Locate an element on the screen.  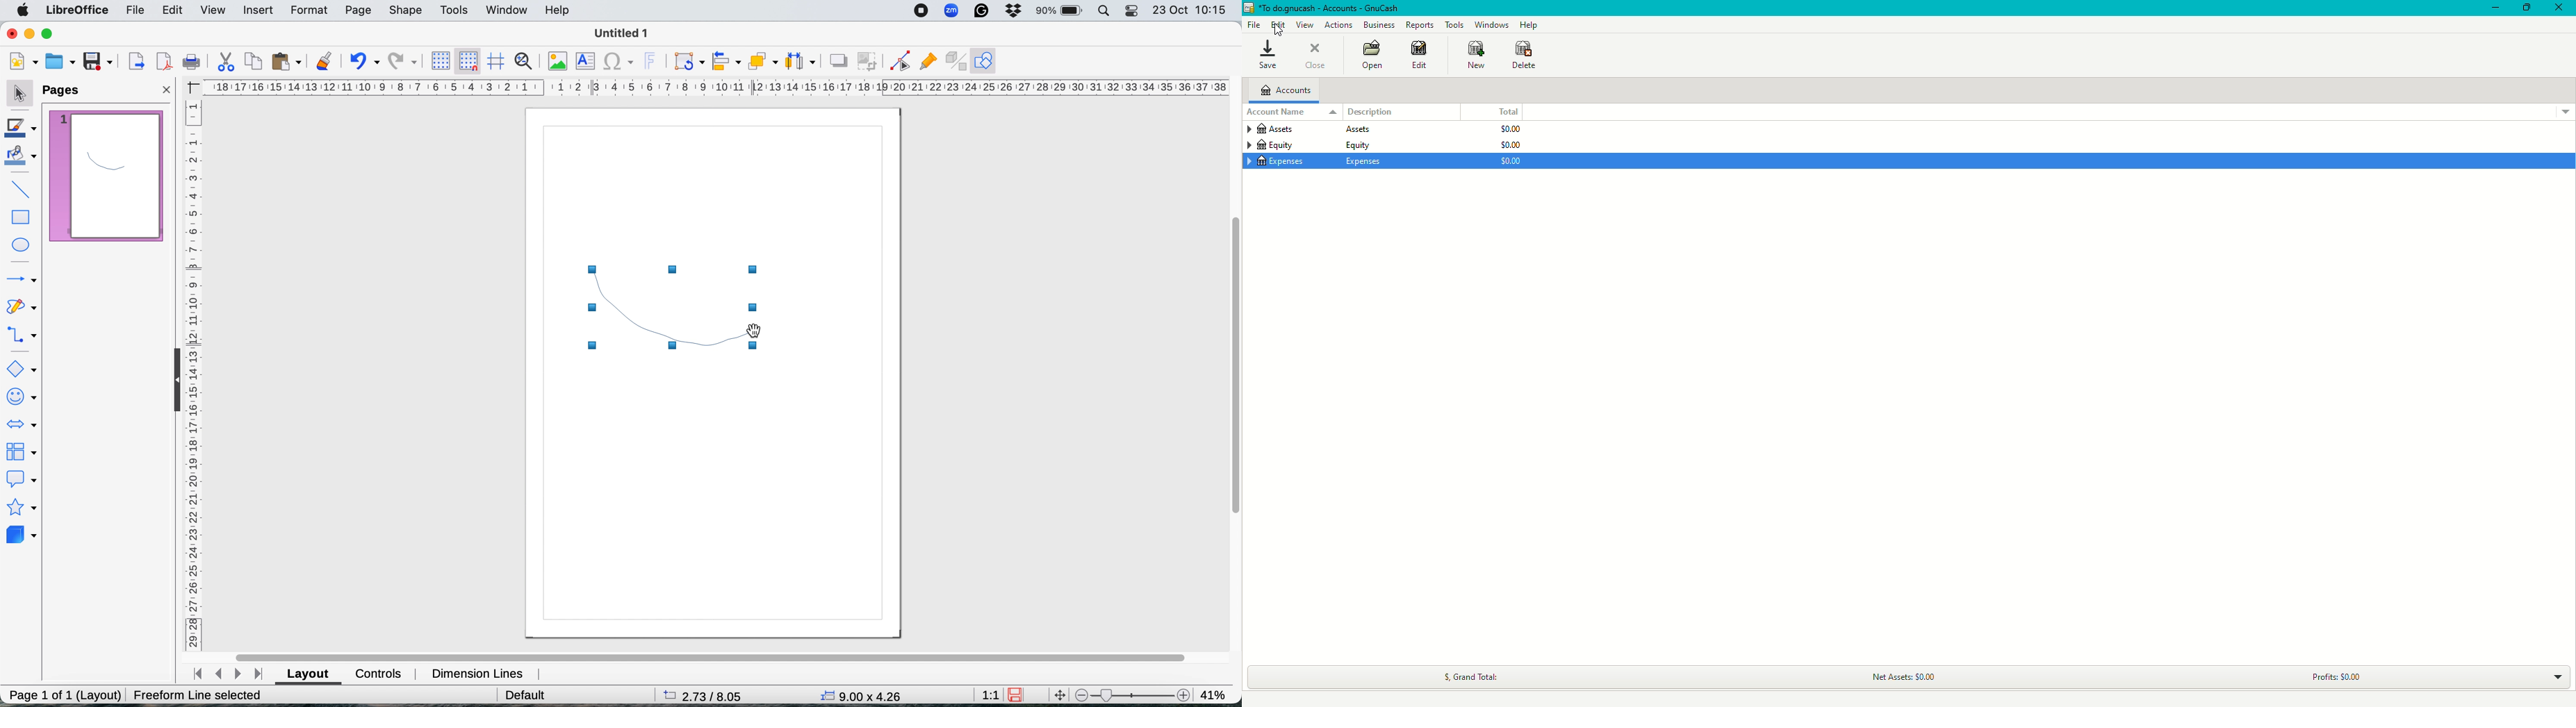
date and time is located at coordinates (1191, 11).